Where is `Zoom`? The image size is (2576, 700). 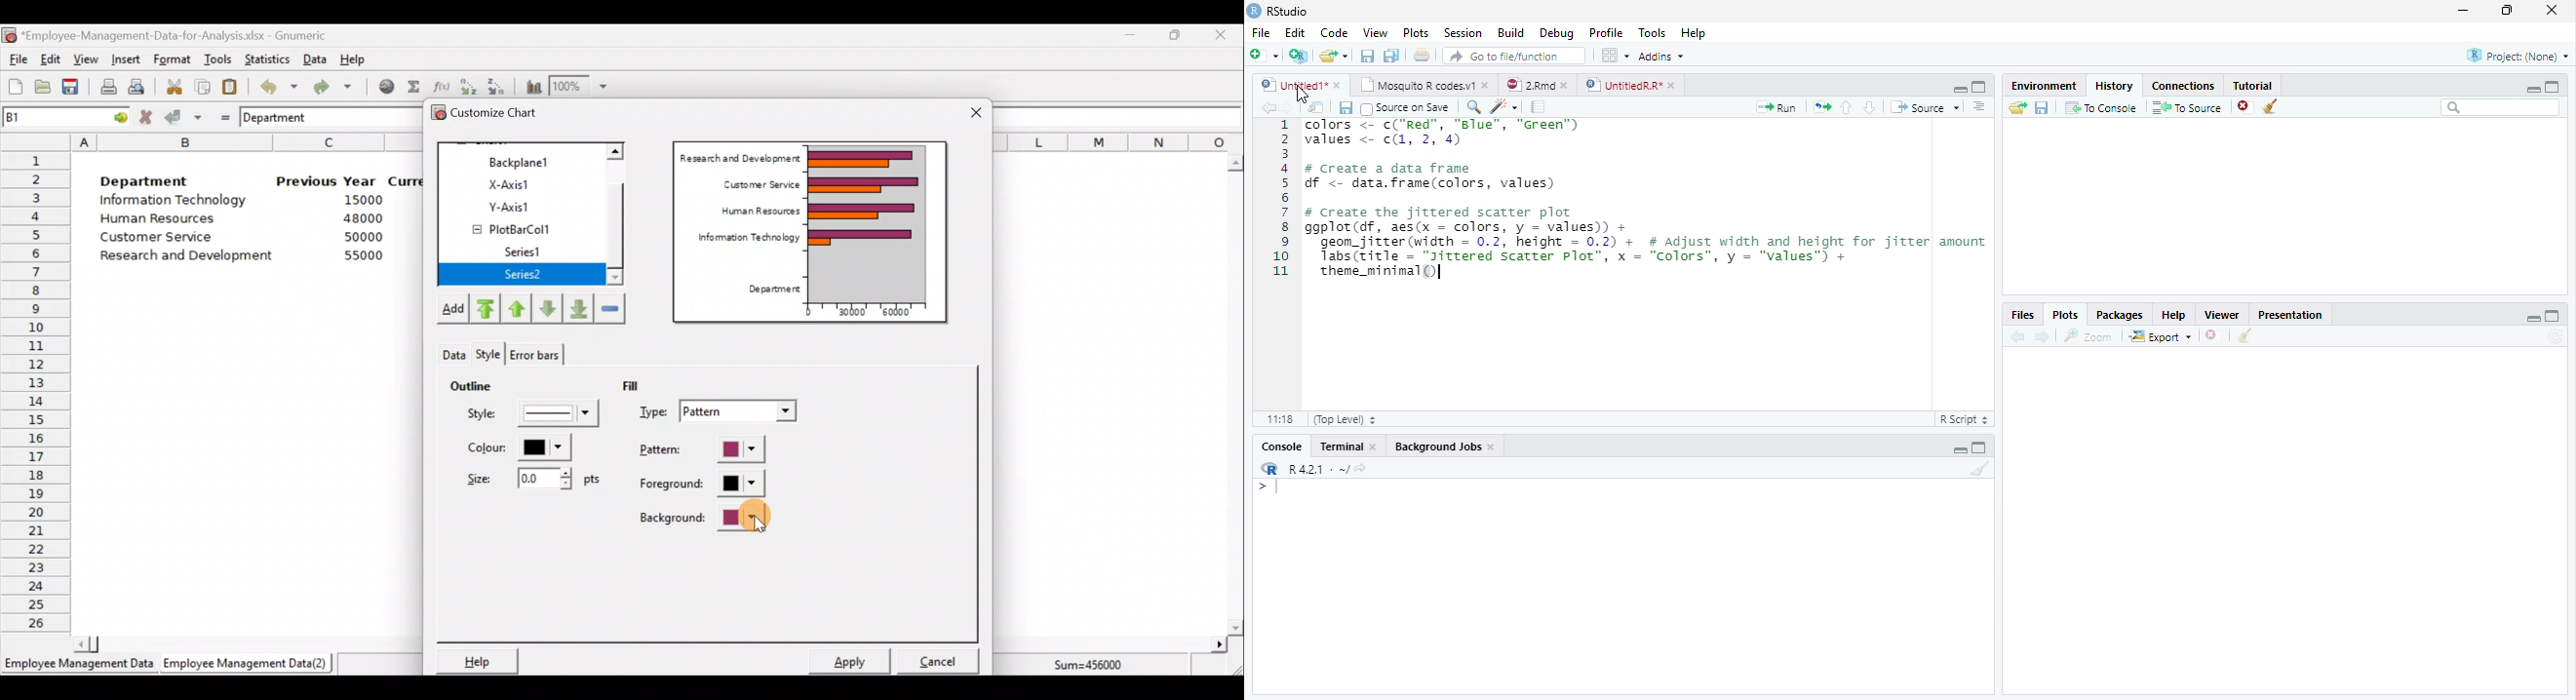 Zoom is located at coordinates (2088, 336).